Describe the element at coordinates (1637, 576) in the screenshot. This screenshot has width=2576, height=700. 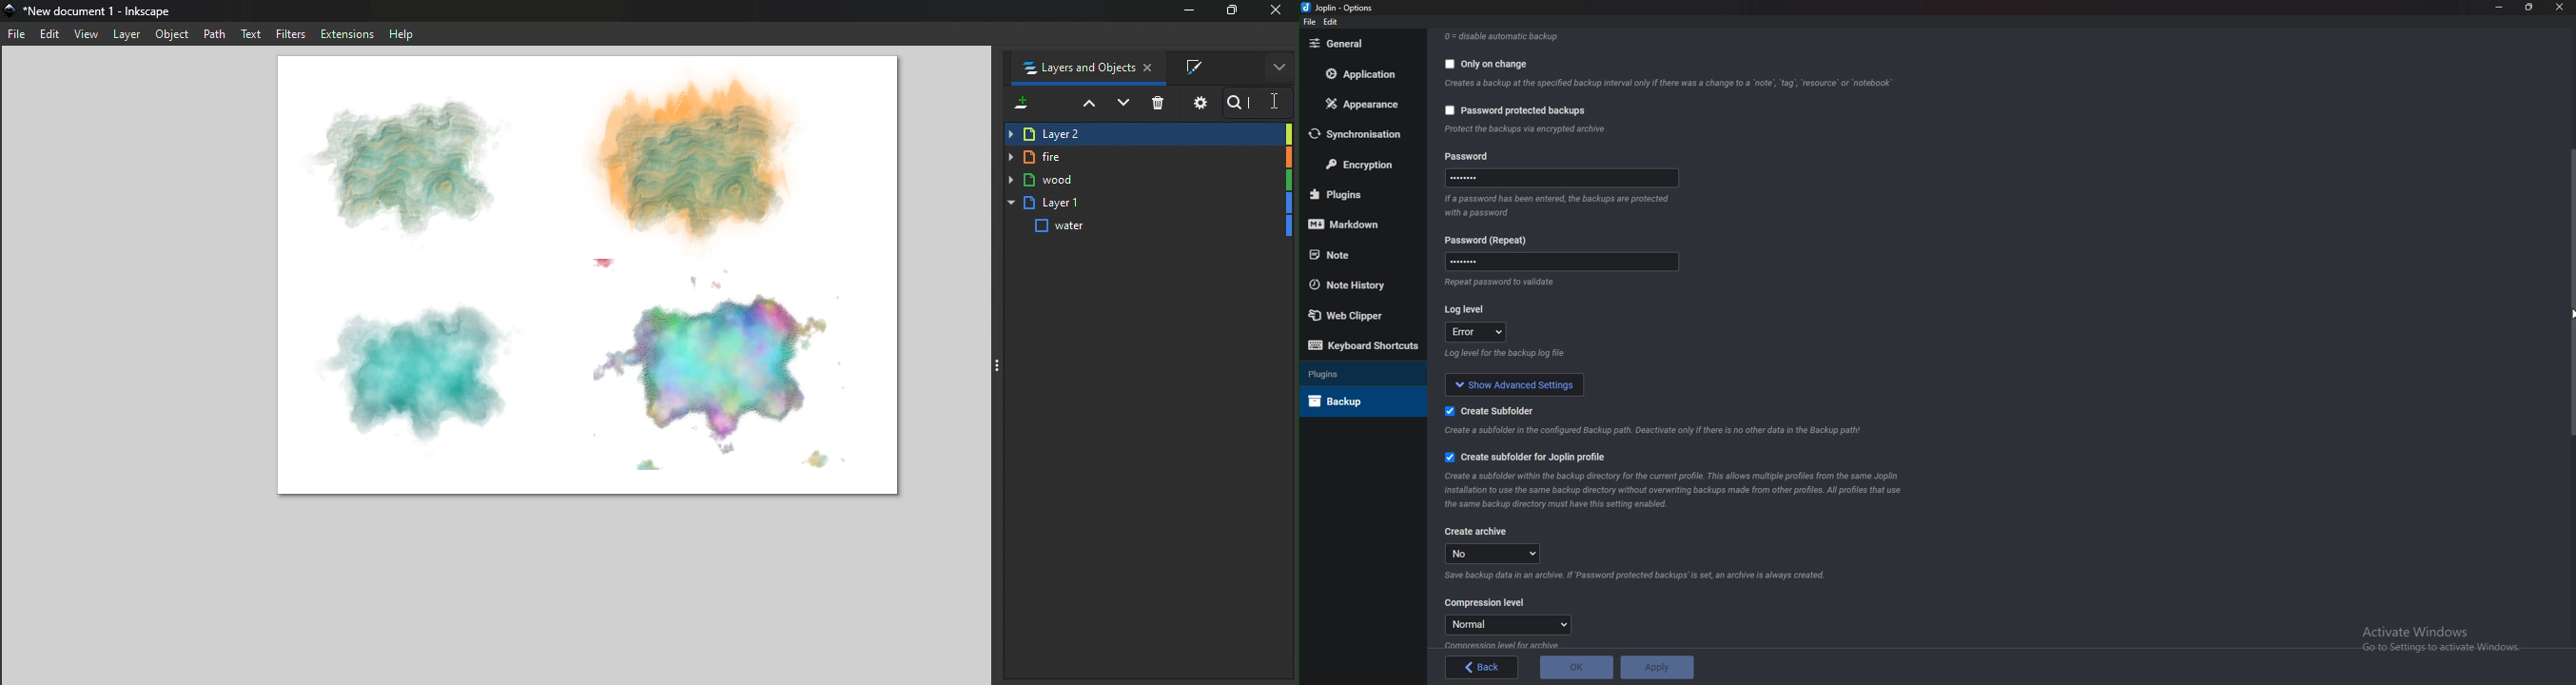
I see `Info` at that location.